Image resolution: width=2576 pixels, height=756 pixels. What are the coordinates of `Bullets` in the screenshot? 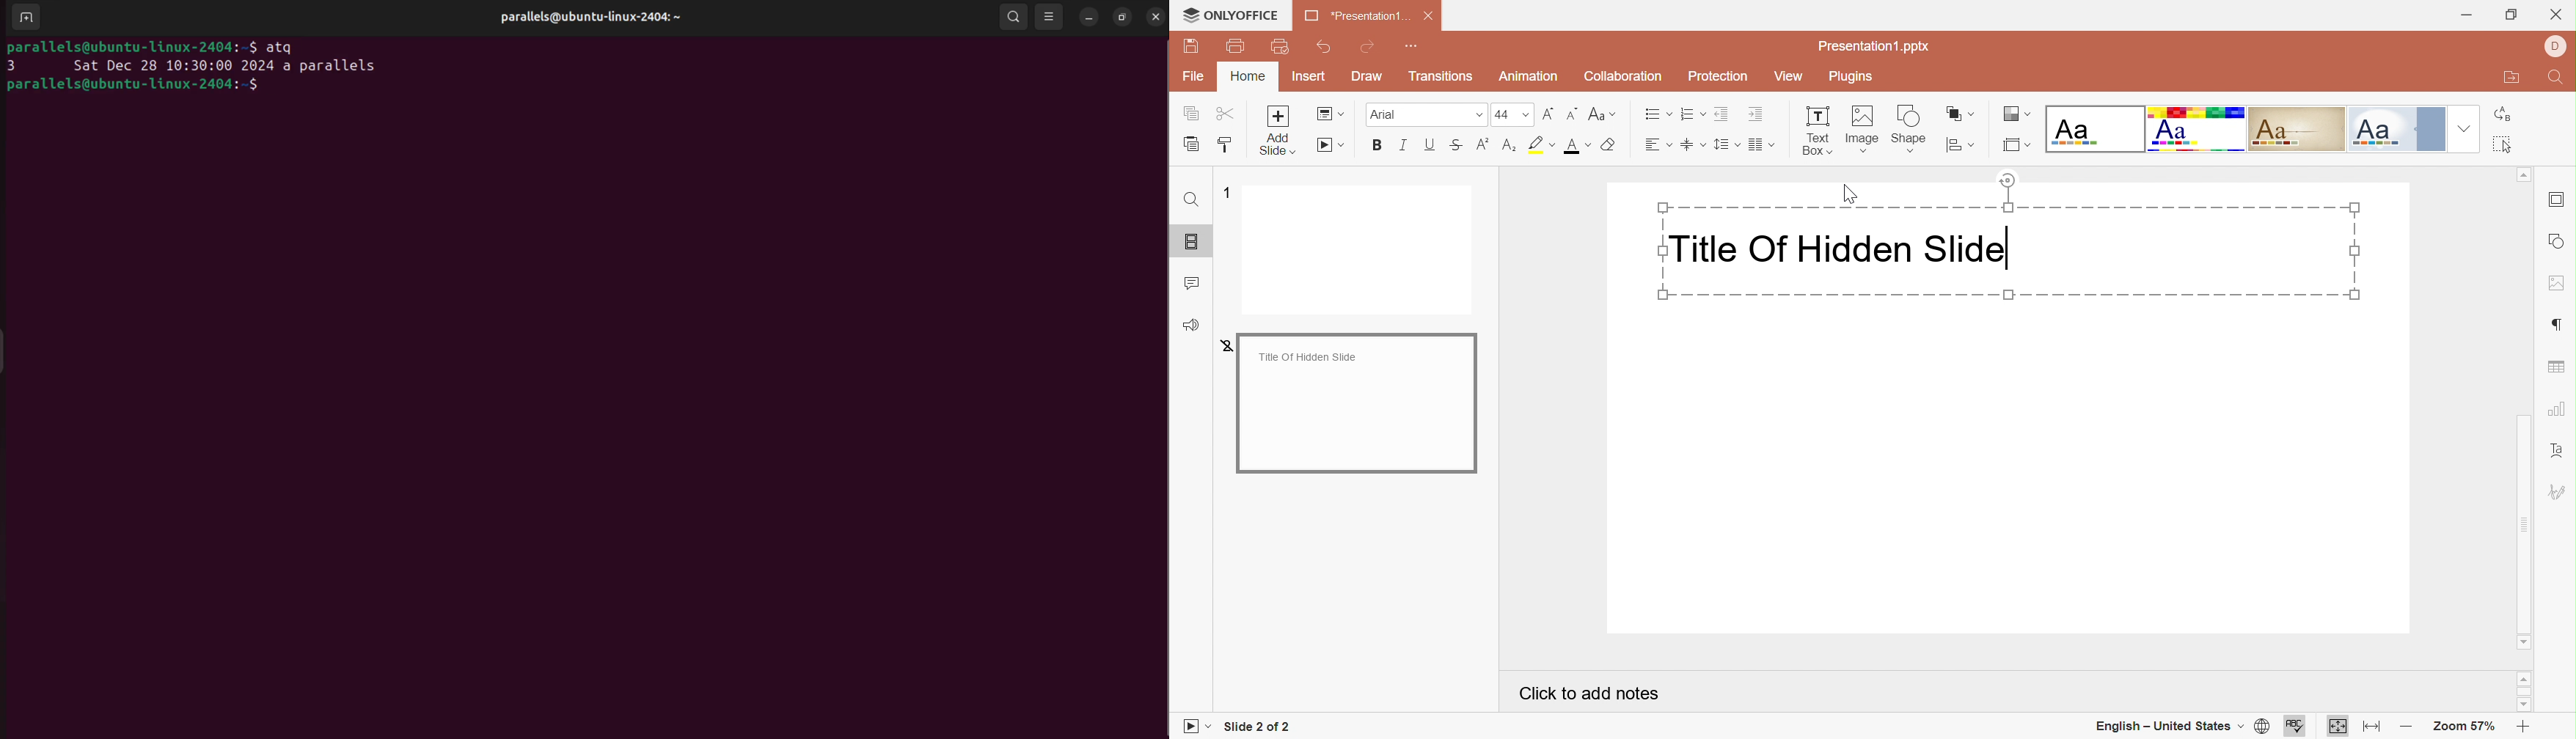 It's located at (1655, 114).